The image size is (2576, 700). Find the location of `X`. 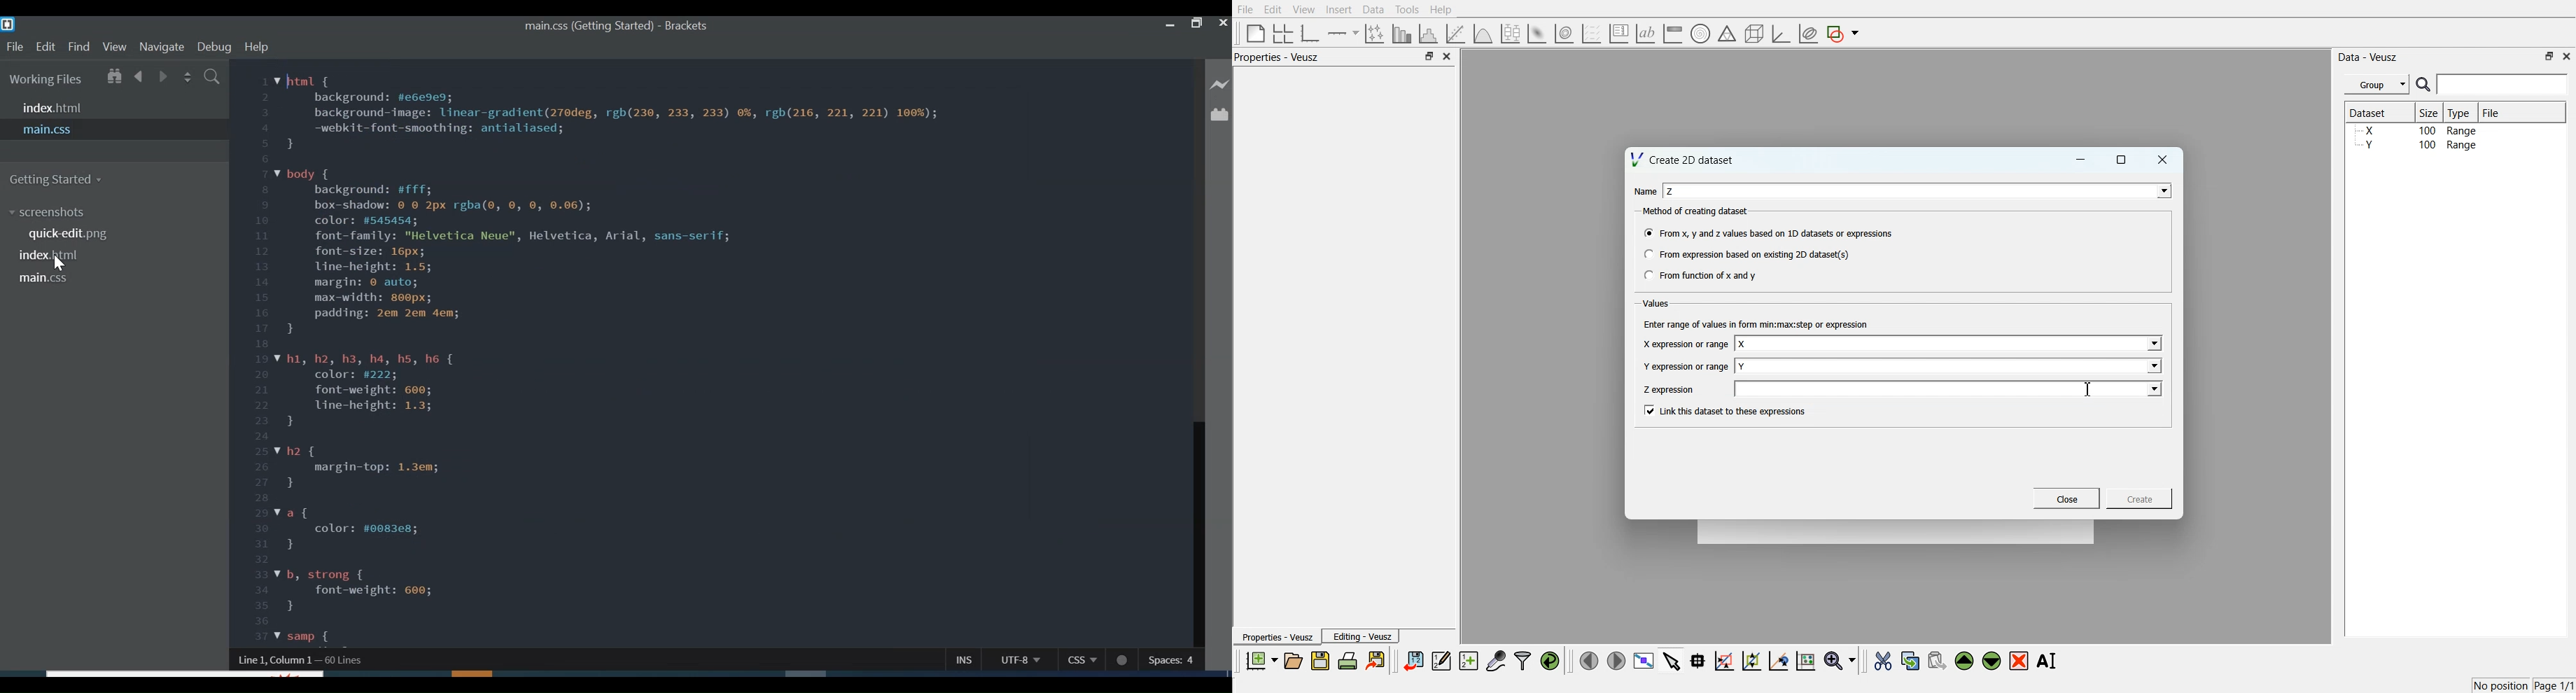

X is located at coordinates (1743, 344).